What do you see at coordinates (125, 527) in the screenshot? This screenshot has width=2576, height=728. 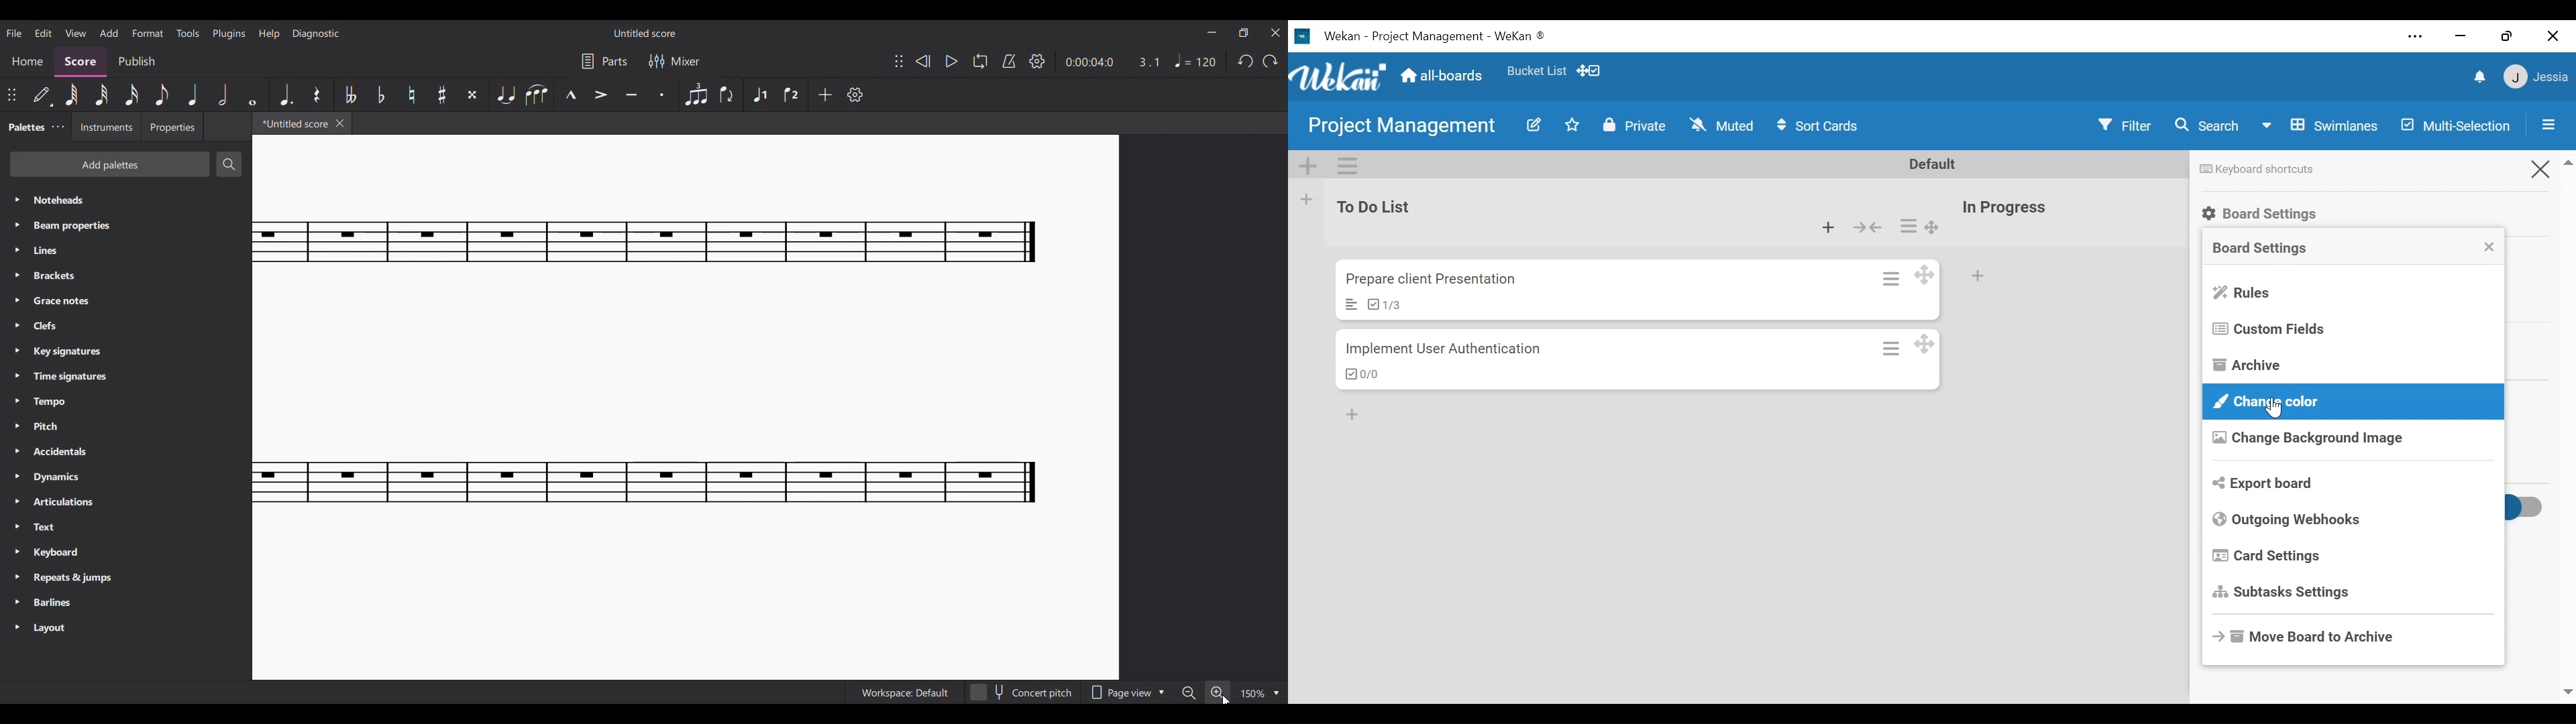 I see `Text` at bounding box center [125, 527].